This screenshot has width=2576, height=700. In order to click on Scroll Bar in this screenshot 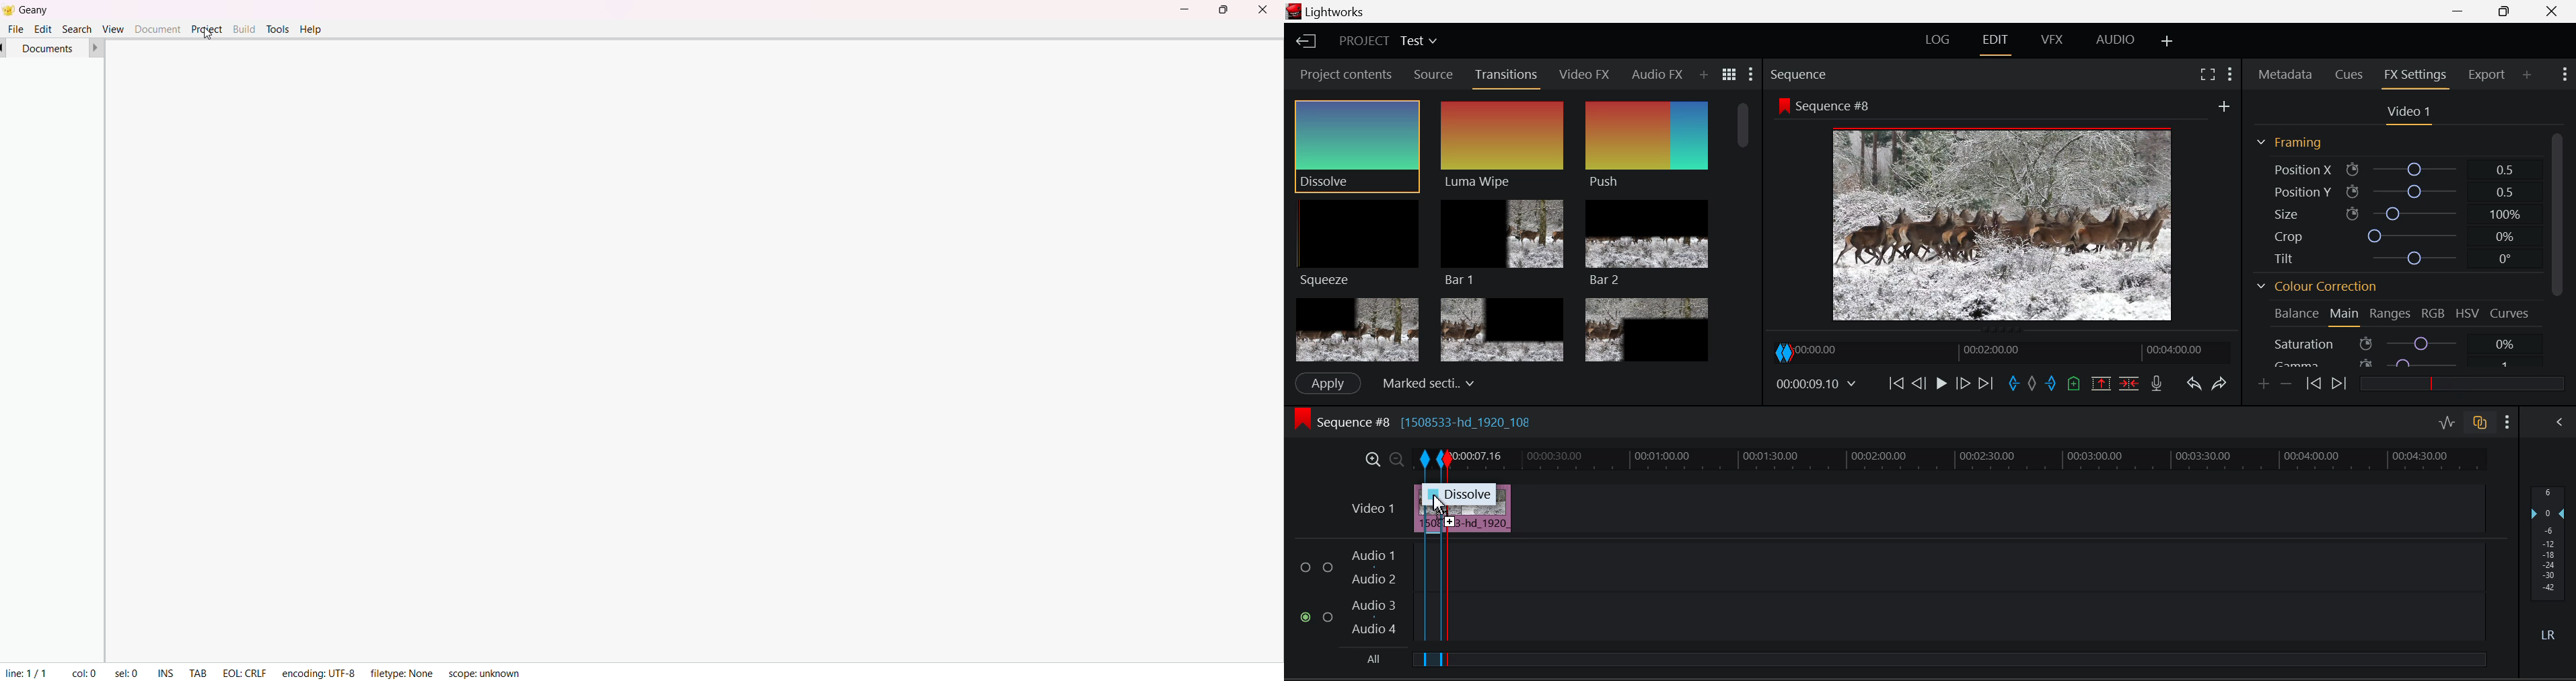, I will do `click(1746, 228)`.